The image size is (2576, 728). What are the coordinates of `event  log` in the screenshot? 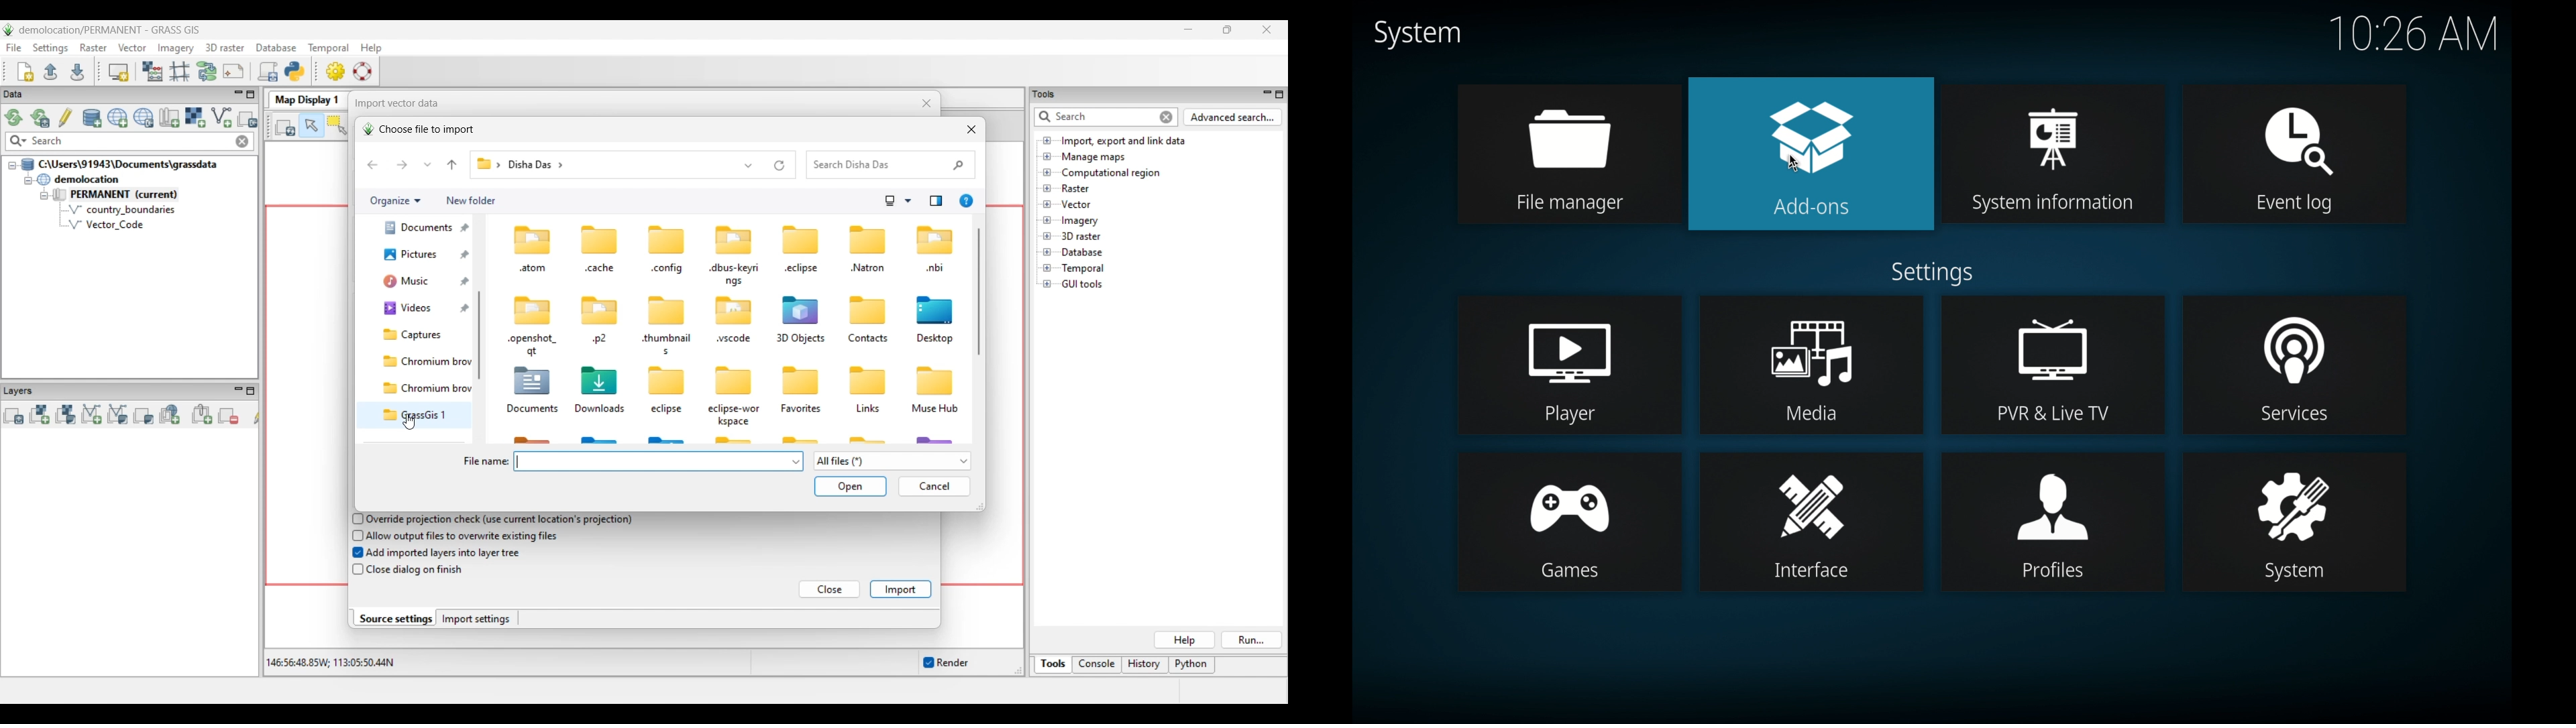 It's located at (2294, 155).